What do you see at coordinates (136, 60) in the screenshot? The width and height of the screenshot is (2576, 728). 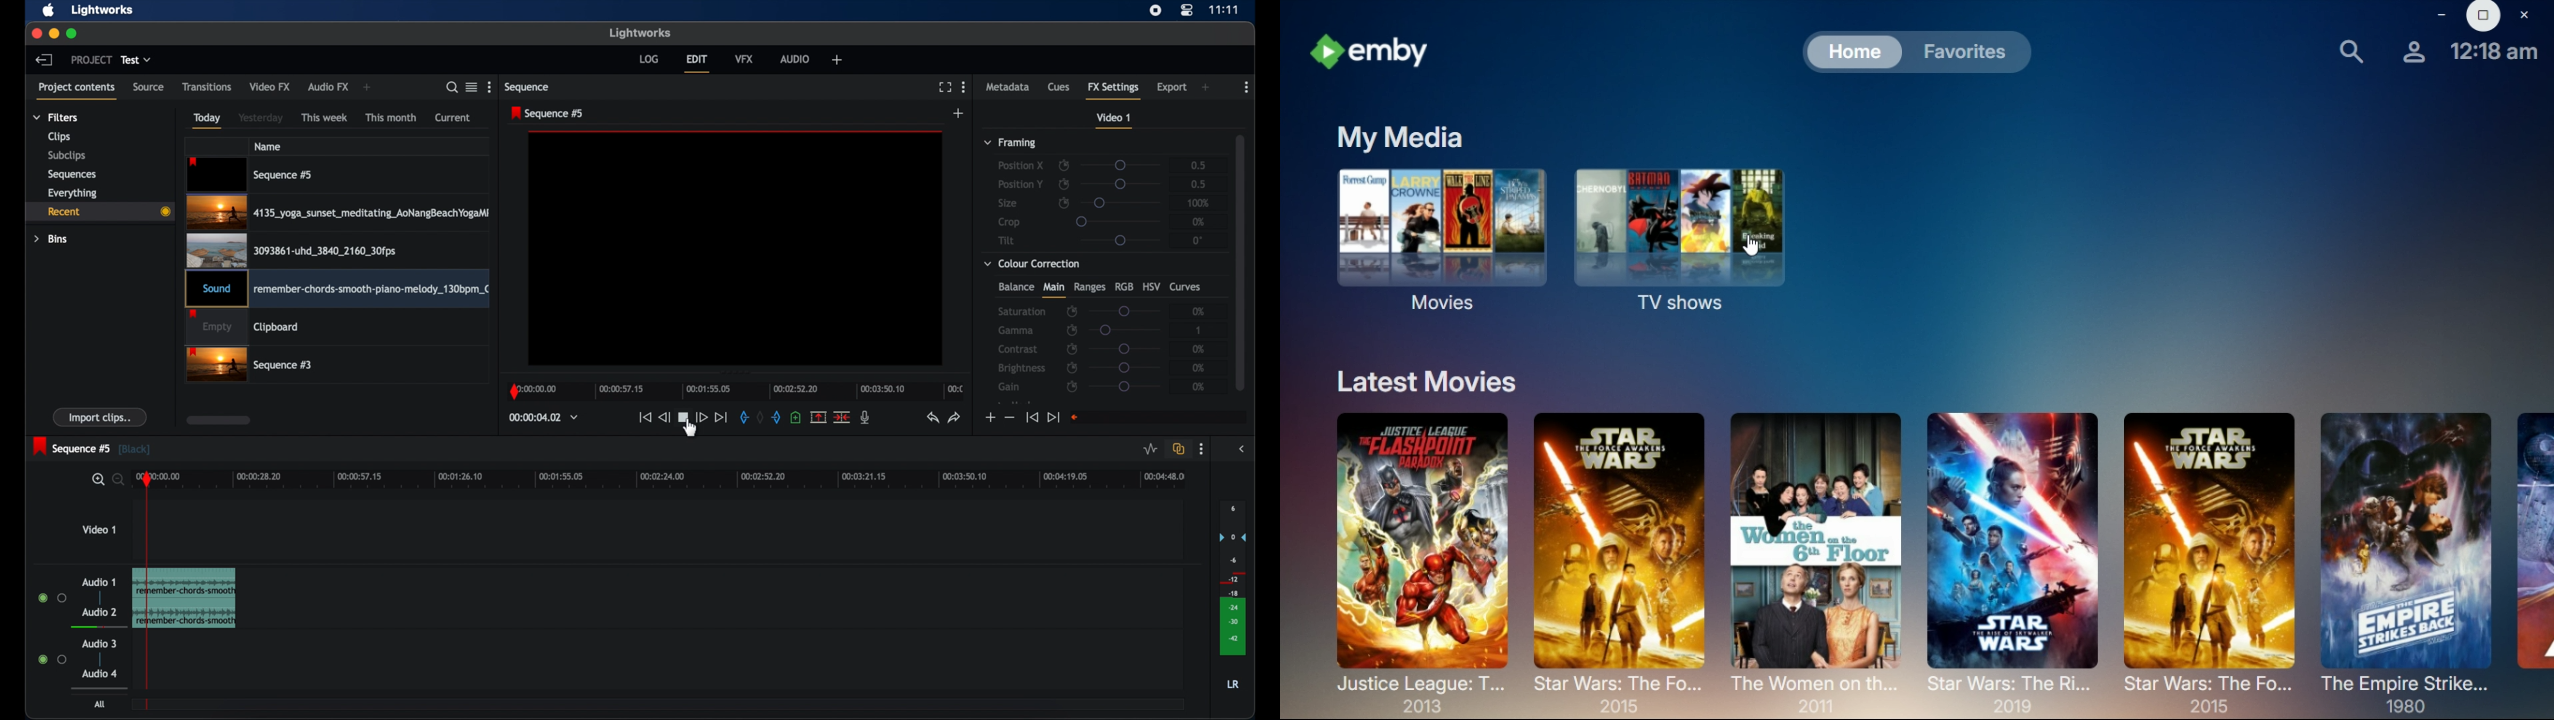 I see `test dropdown` at bounding box center [136, 60].